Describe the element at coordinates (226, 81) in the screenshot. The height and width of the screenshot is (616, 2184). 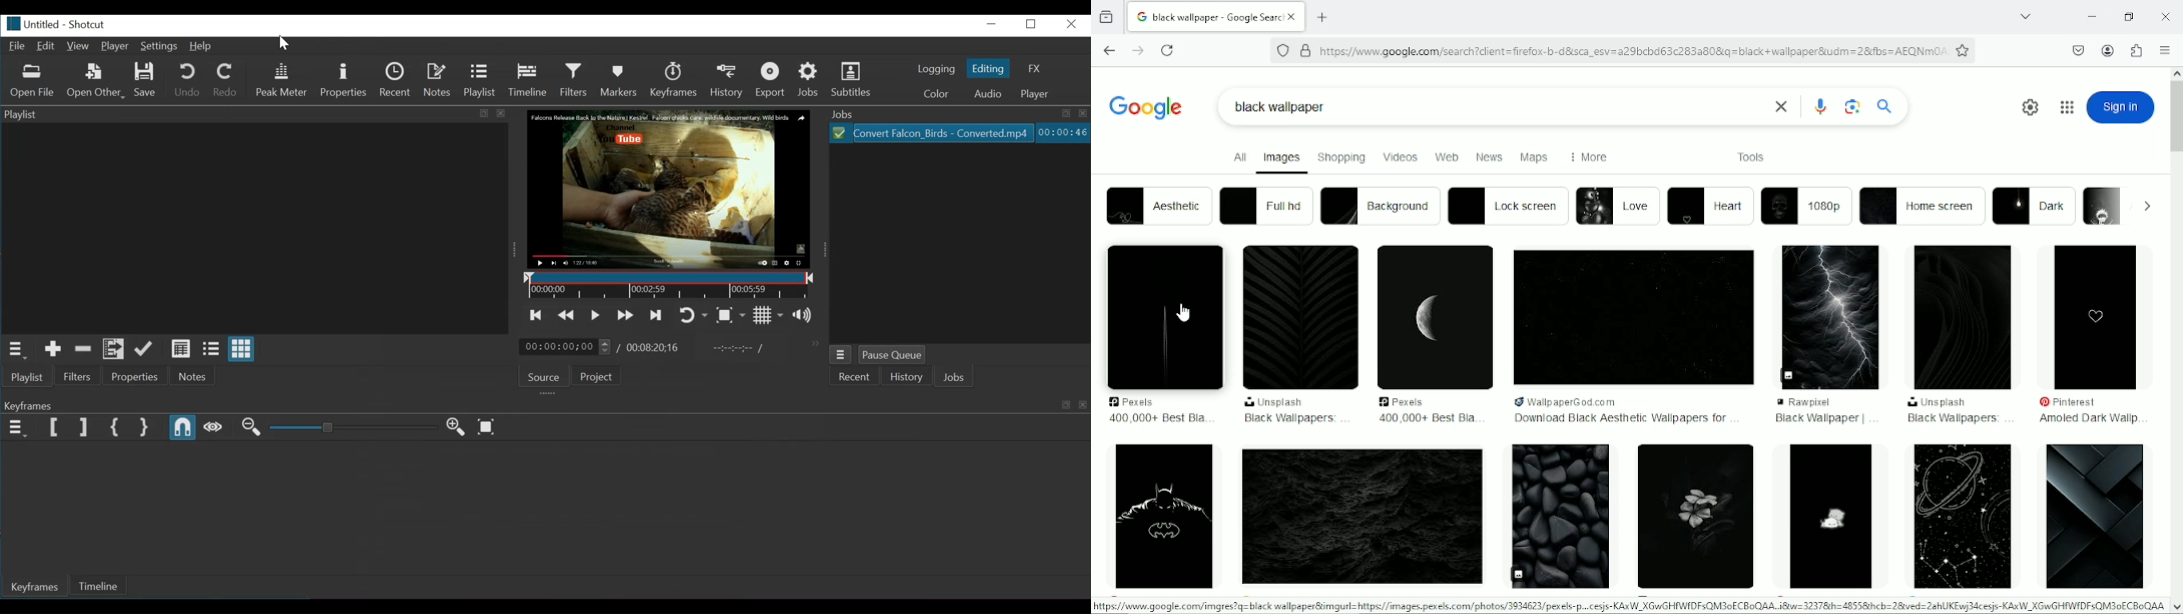
I see `Redo` at that location.